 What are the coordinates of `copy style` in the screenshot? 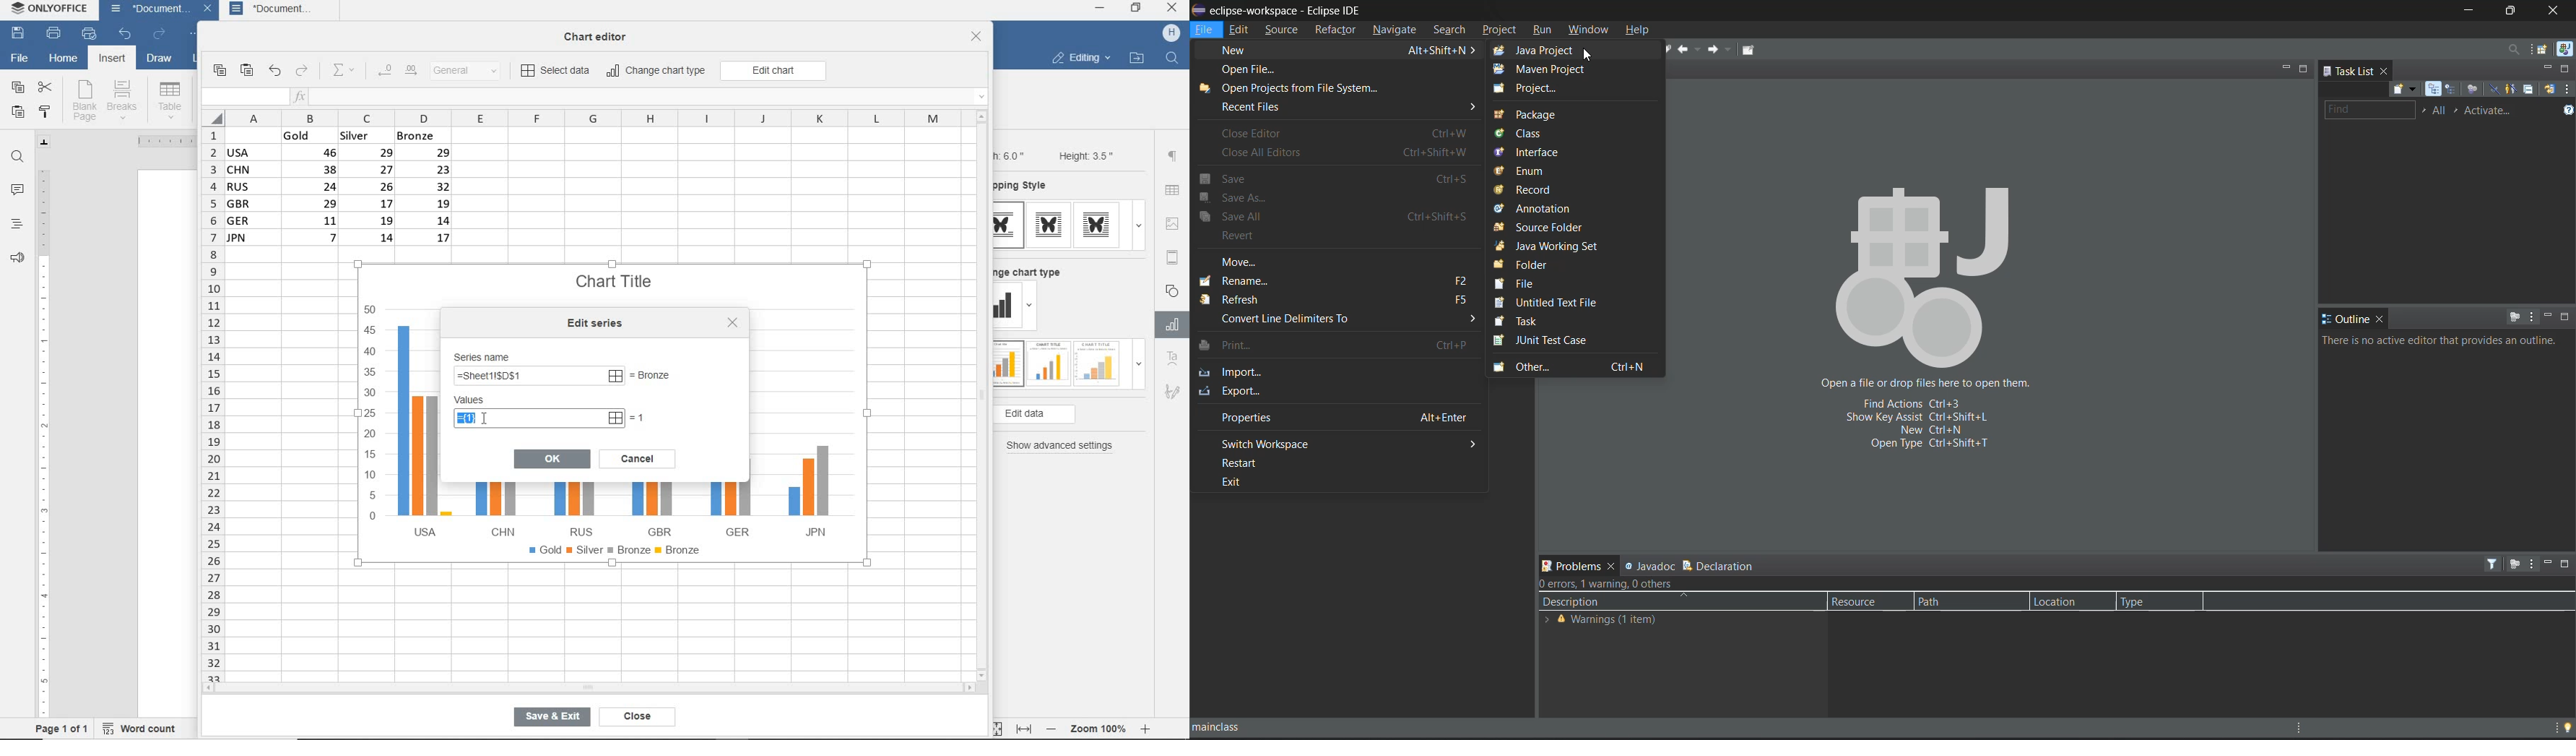 It's located at (46, 111).